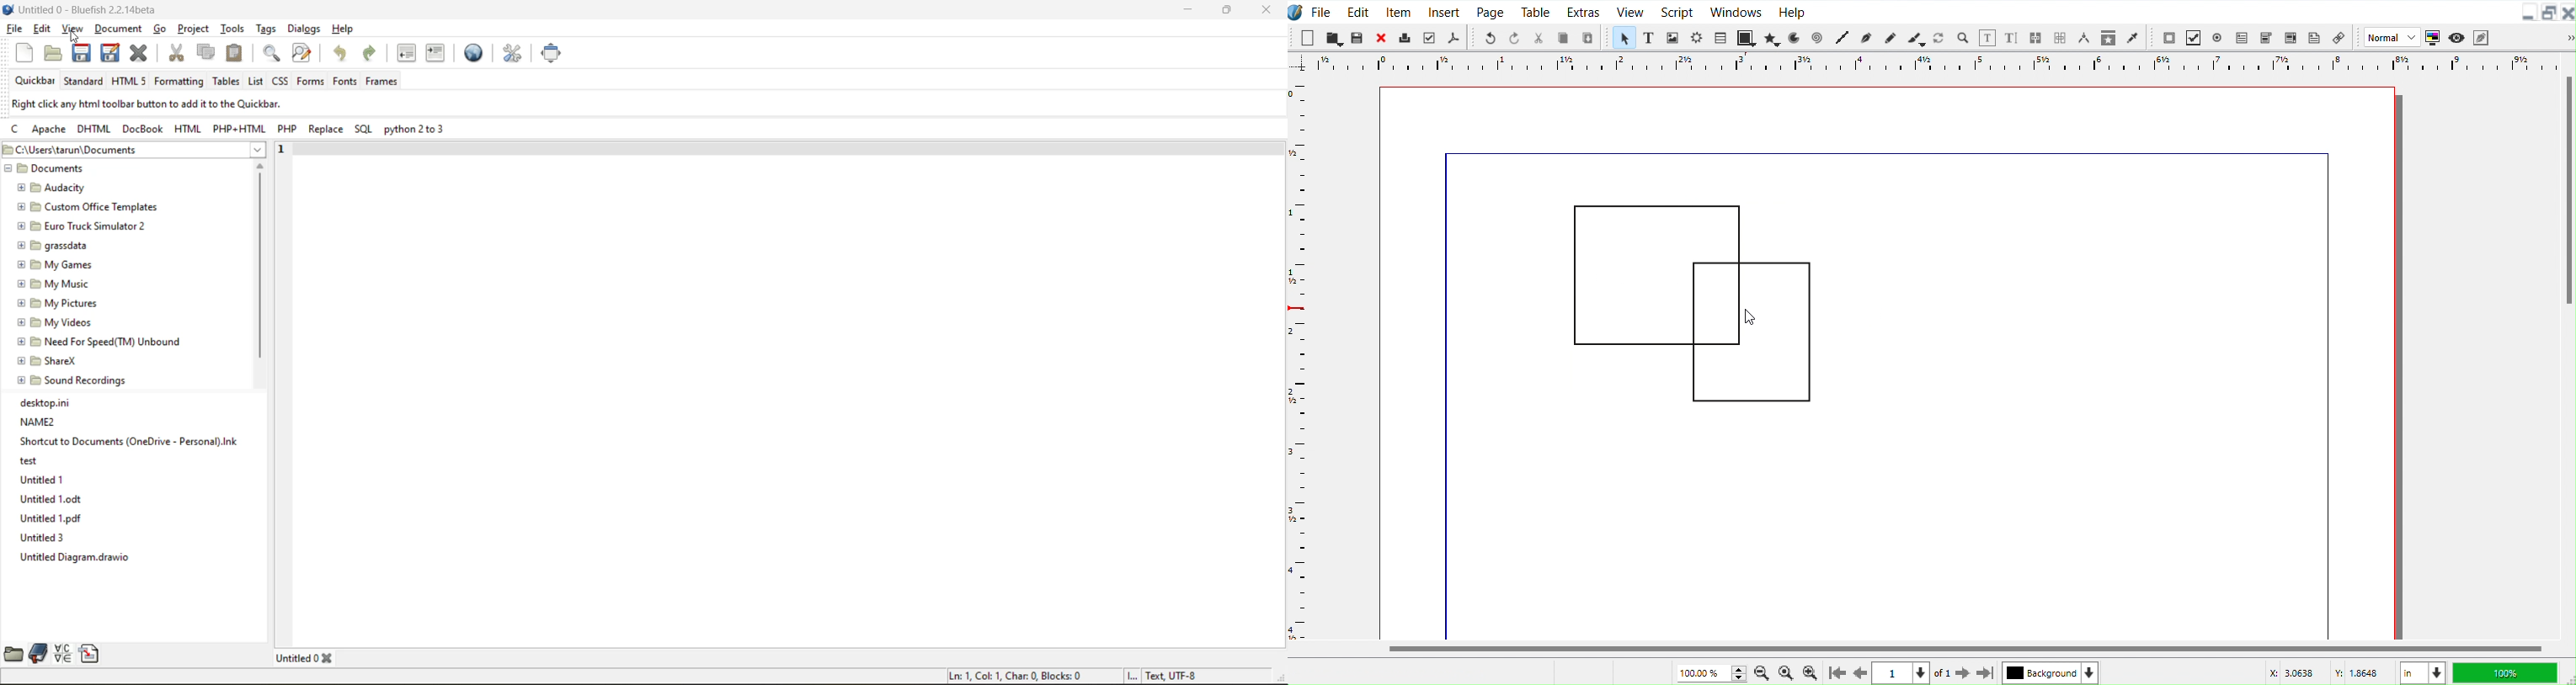 This screenshot has width=2576, height=700. What do you see at coordinates (1811, 673) in the screenshot?
I see `Zoom In` at bounding box center [1811, 673].